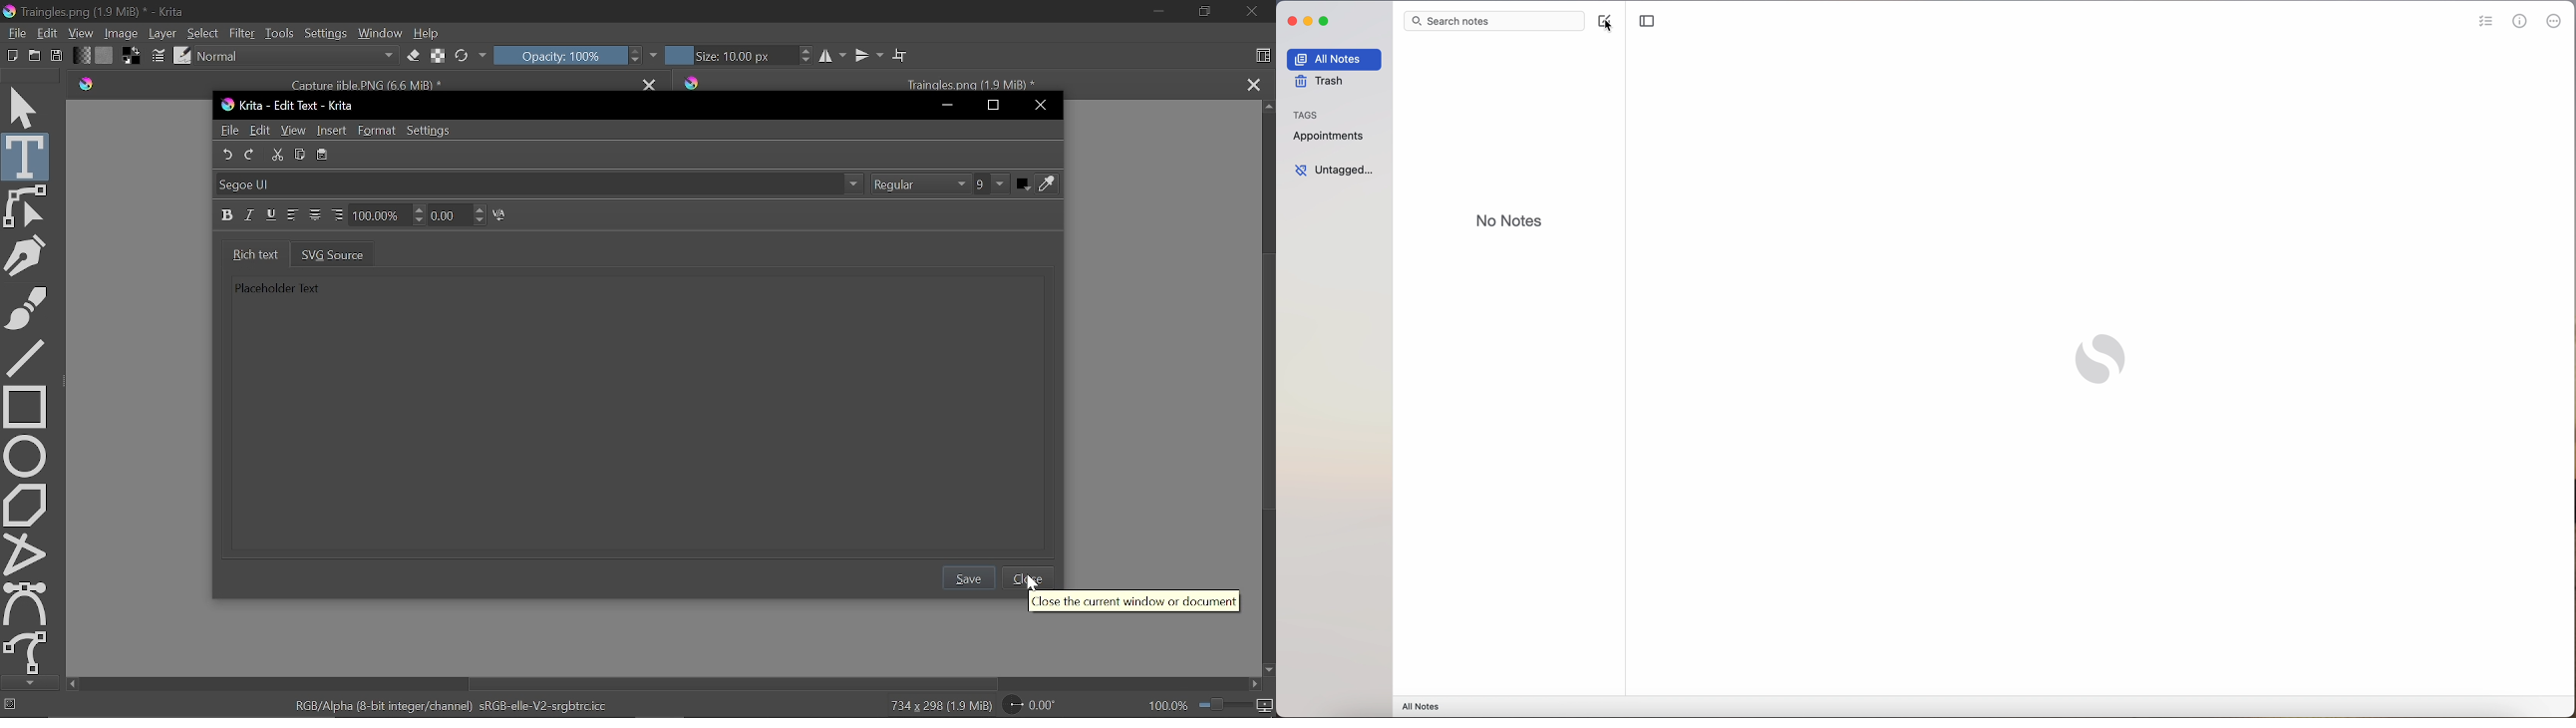 The width and height of the screenshot is (2576, 728). What do you see at coordinates (454, 705) in the screenshot?
I see `RGB/Alpha (8 - bit integer/channel) sRGB` at bounding box center [454, 705].